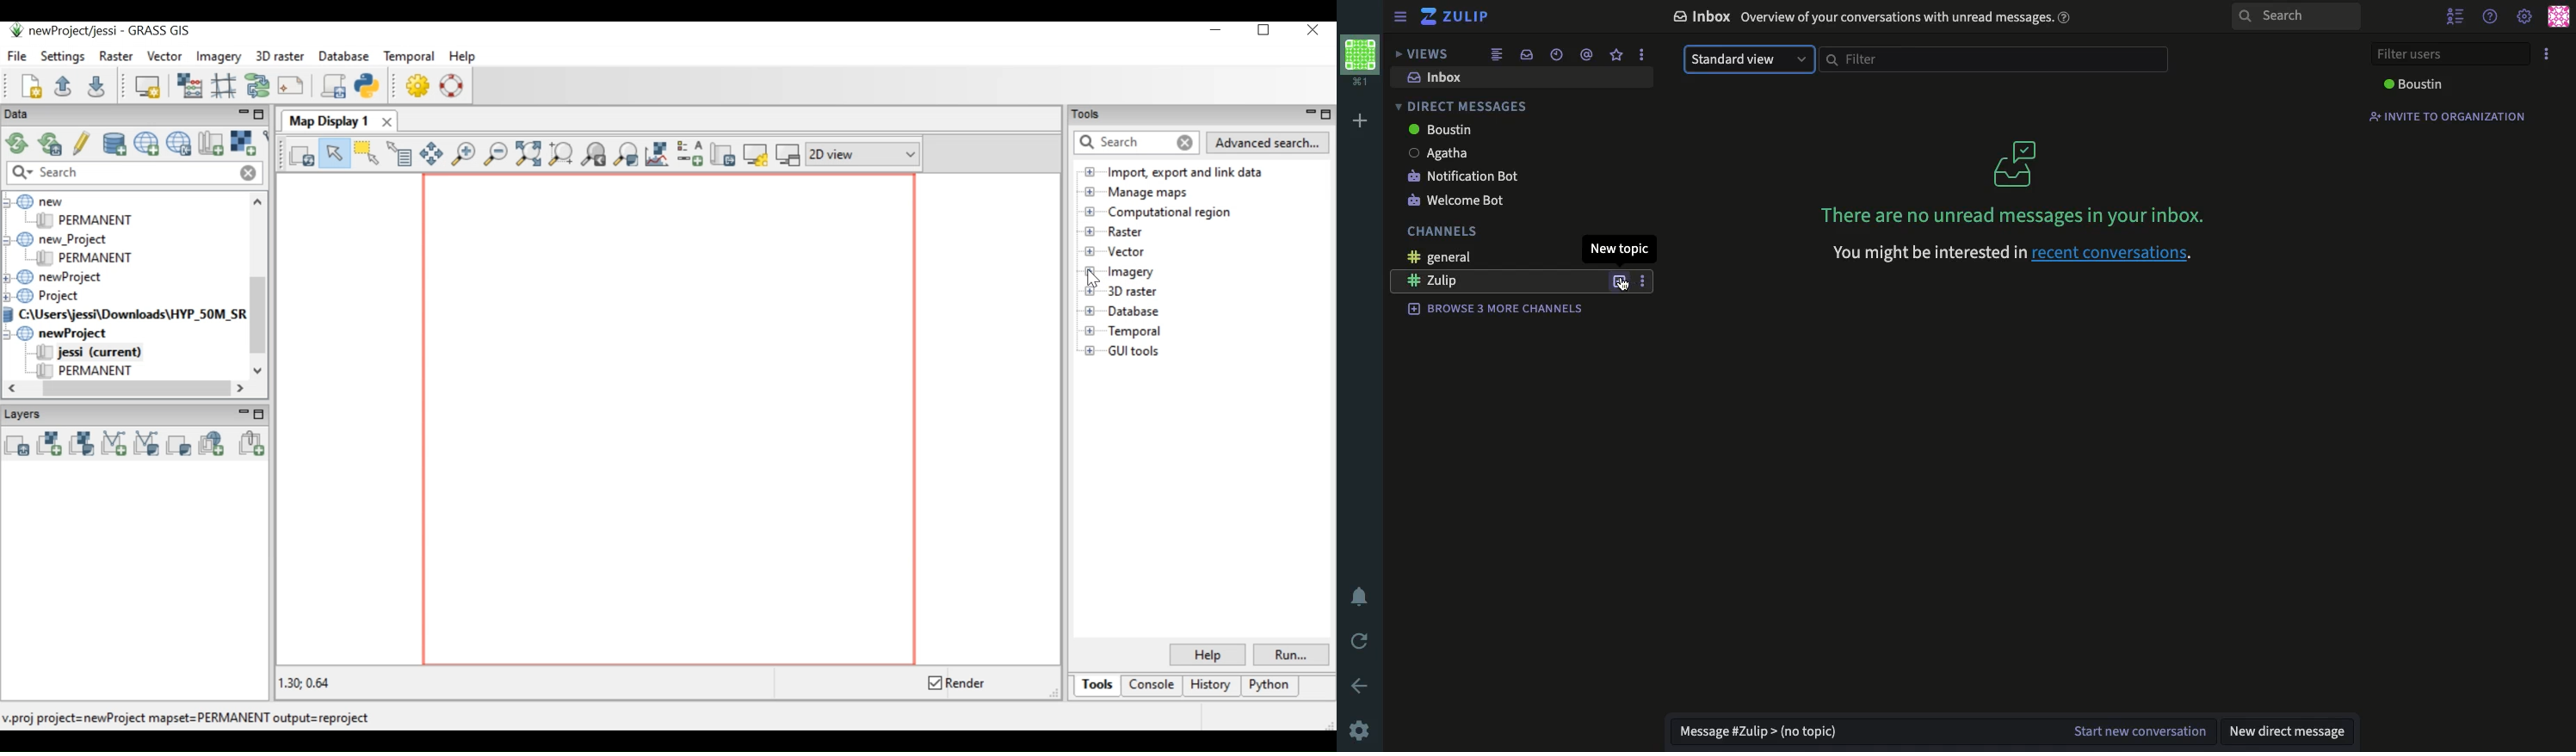  Describe the element at coordinates (1361, 642) in the screenshot. I see `refresh` at that location.